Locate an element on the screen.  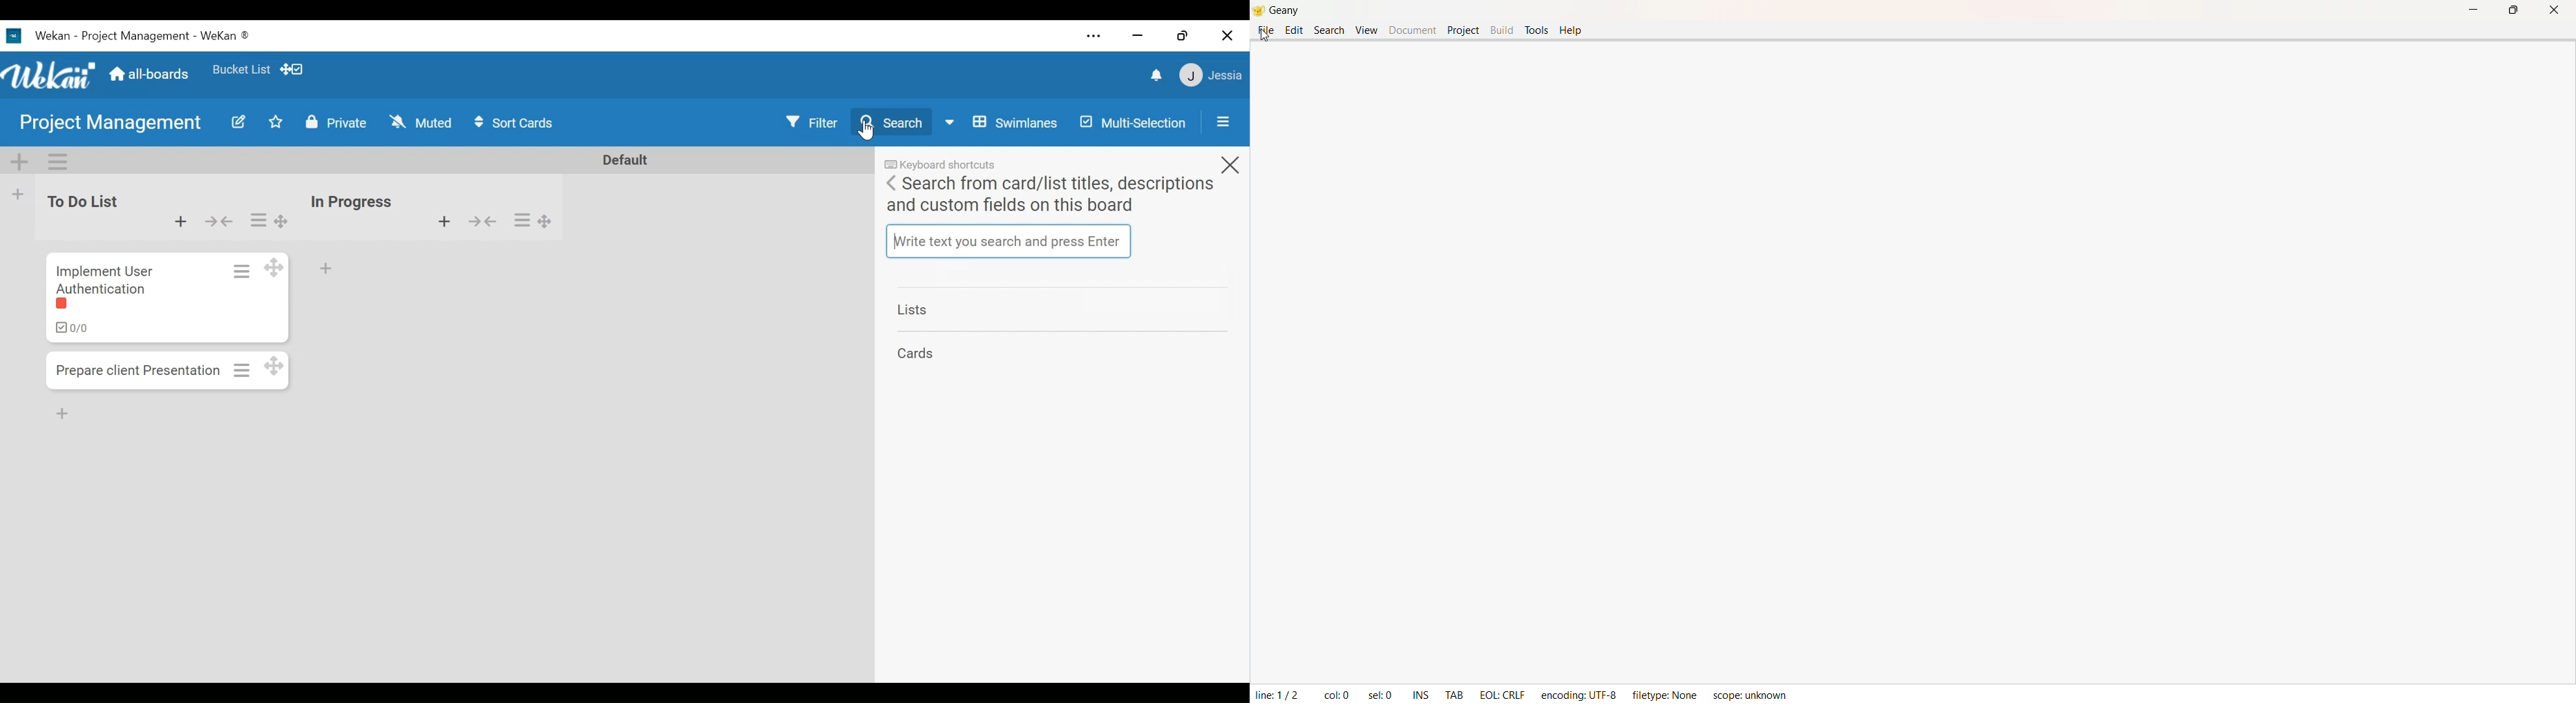
Add card to top of the list is located at coordinates (446, 224).